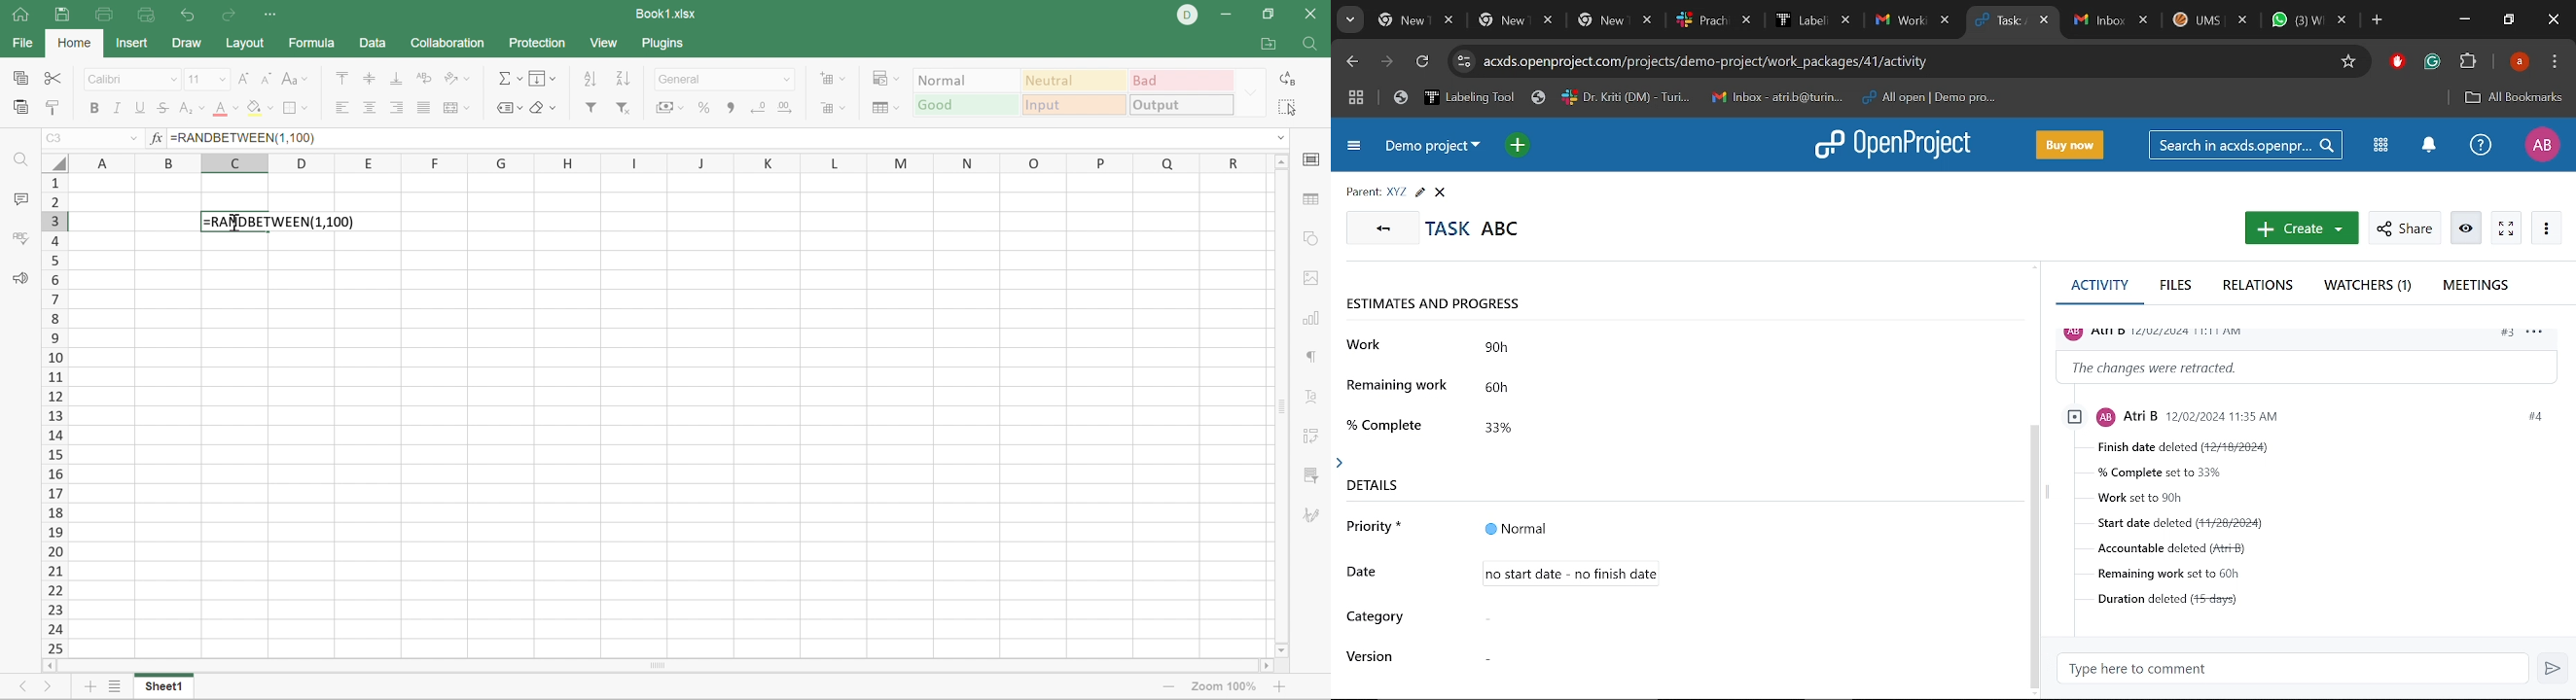 Image resolution: width=2576 pixels, height=700 pixels. What do you see at coordinates (1076, 105) in the screenshot?
I see `Input` at bounding box center [1076, 105].